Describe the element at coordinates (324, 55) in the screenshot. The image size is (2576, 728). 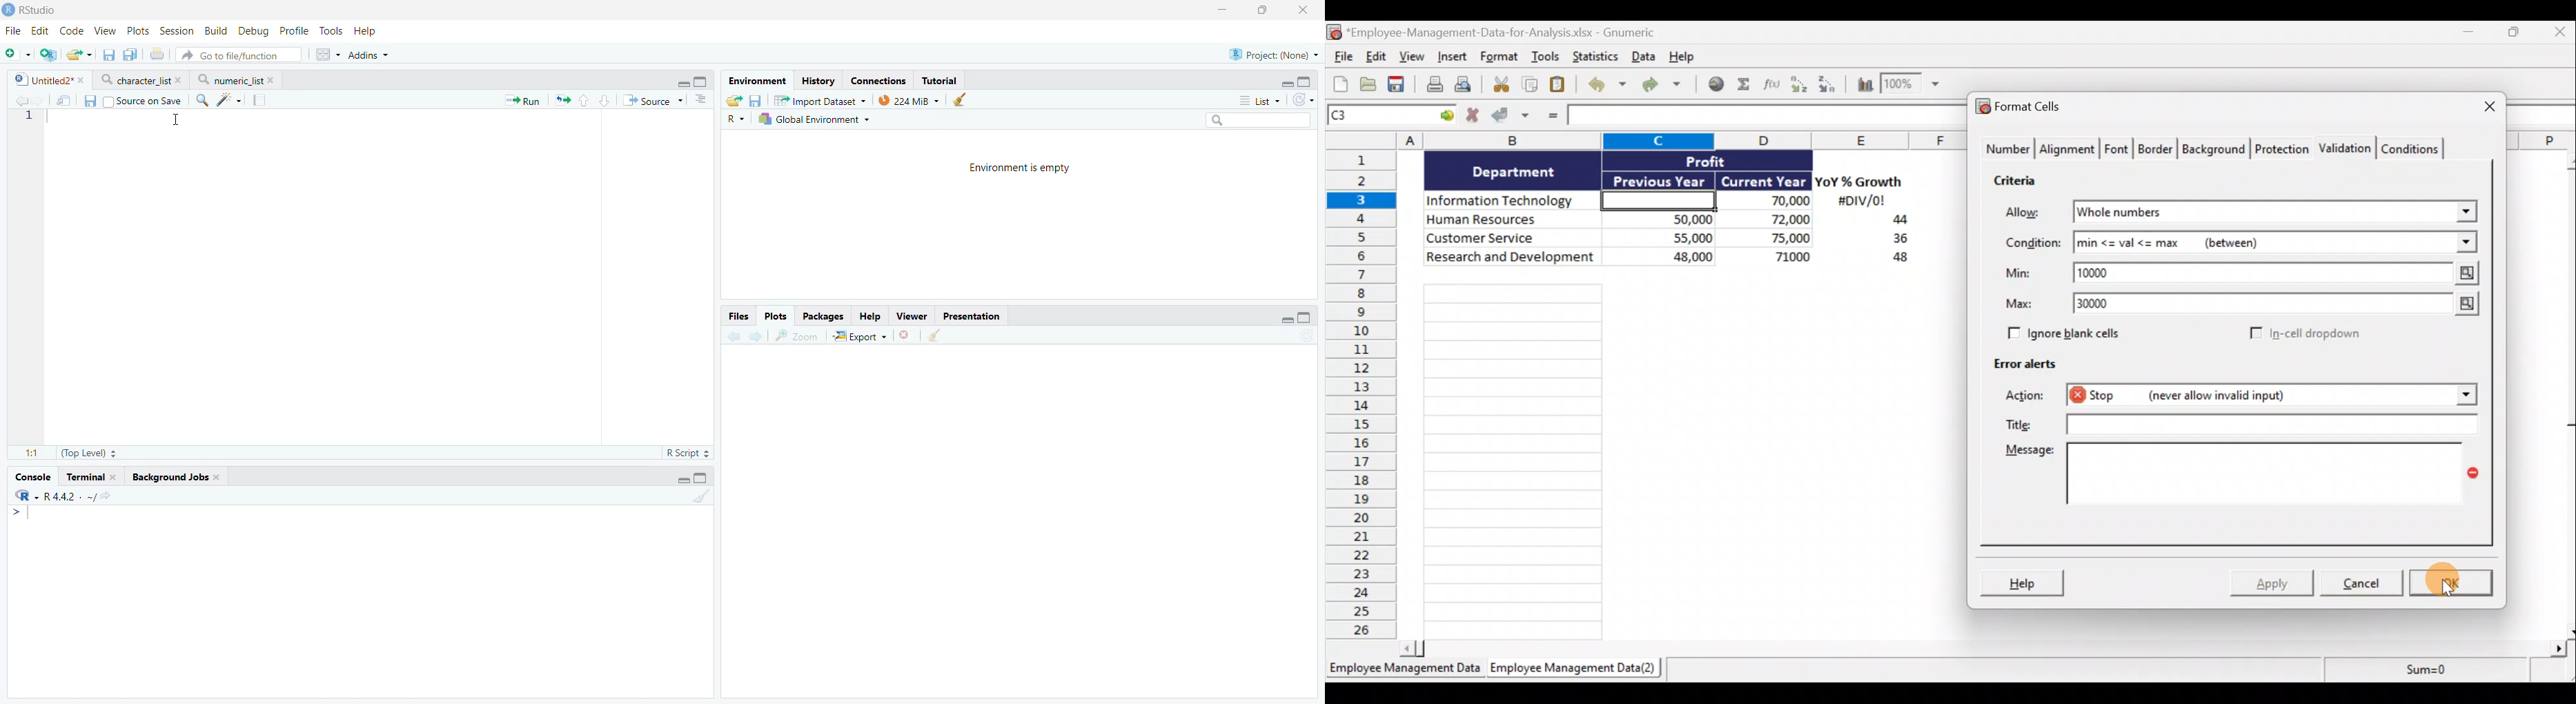
I see `Workspace panes` at that location.